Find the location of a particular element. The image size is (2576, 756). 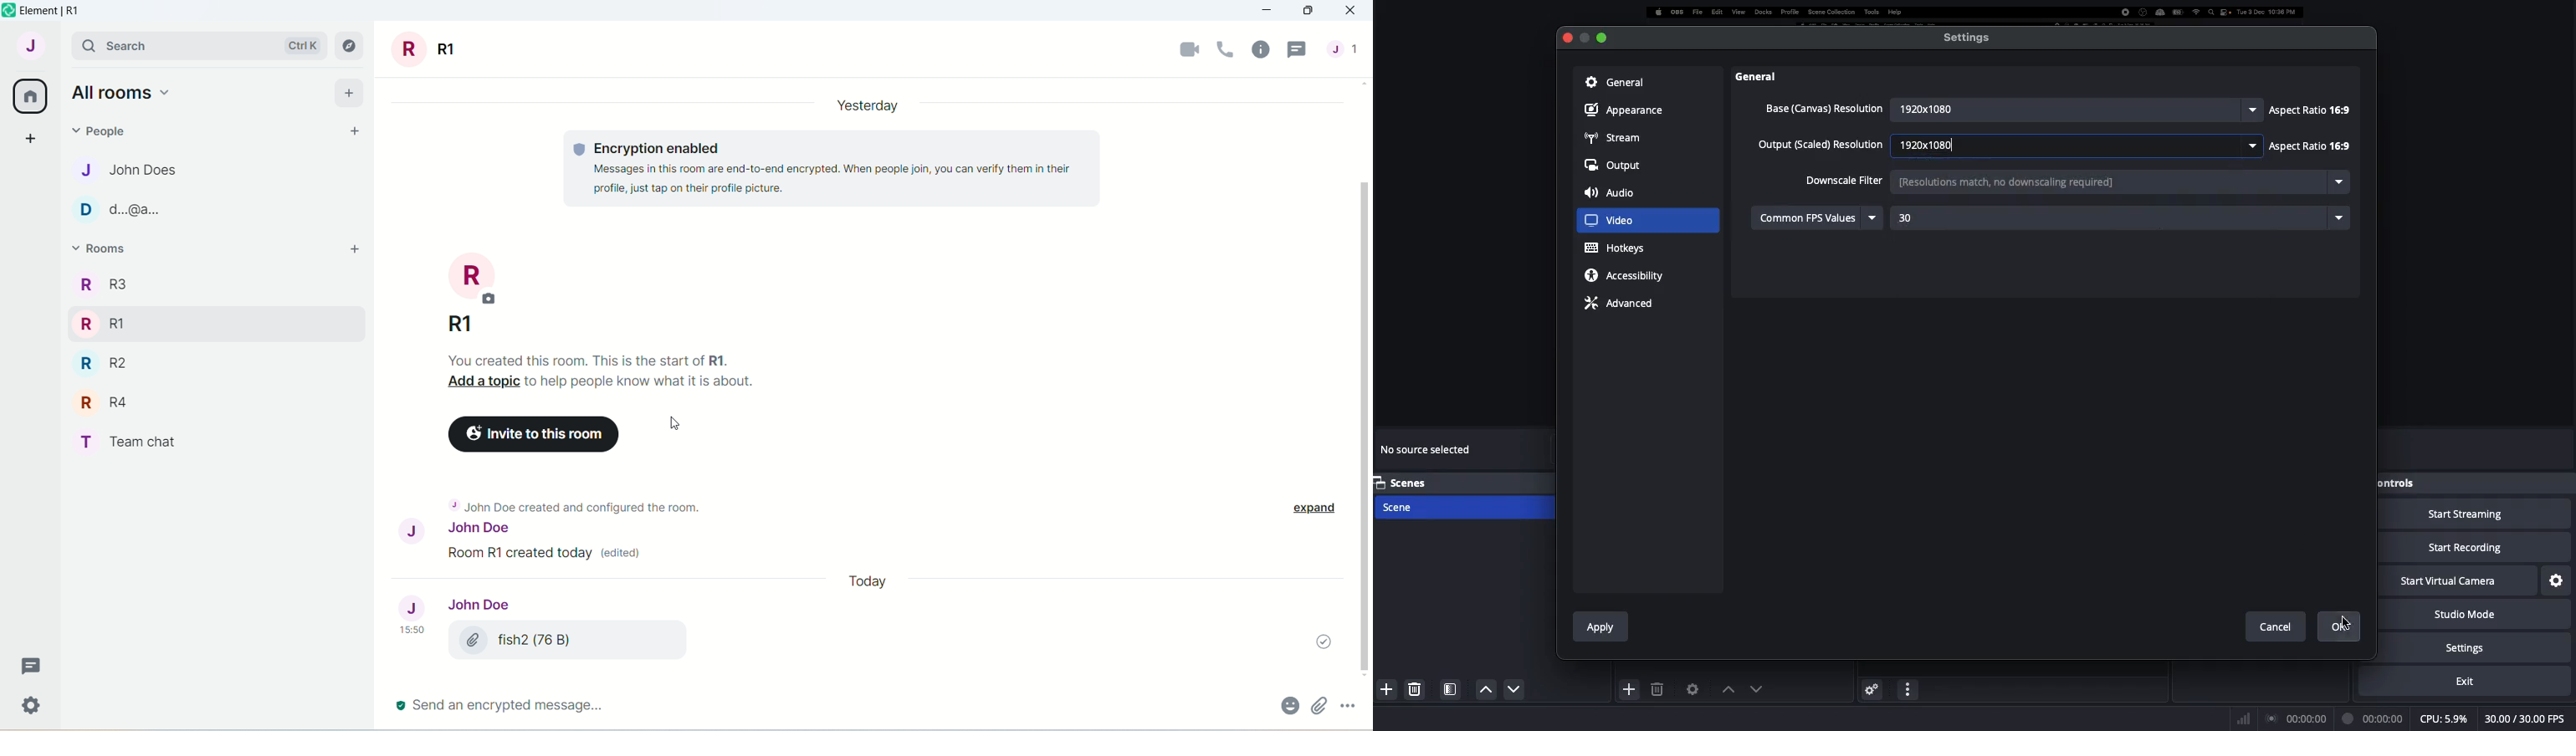

Start virtual camera is located at coordinates (2459, 582).